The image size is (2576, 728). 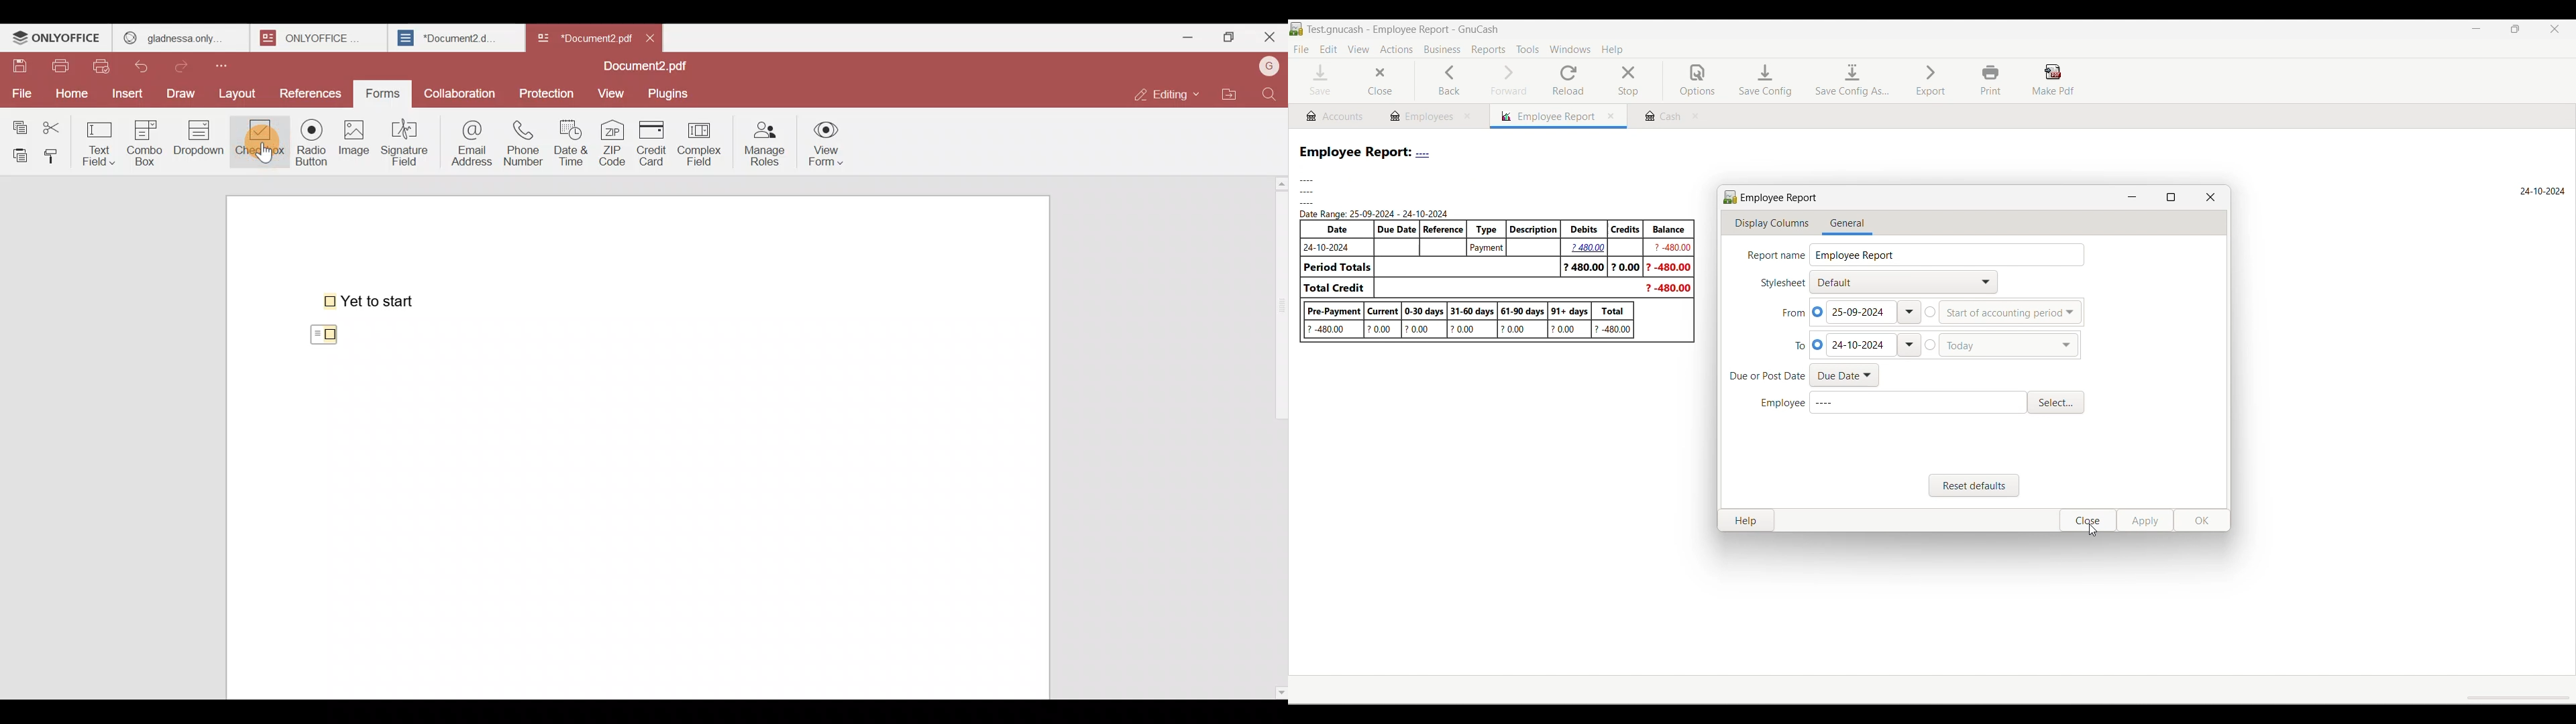 What do you see at coordinates (201, 143) in the screenshot?
I see `Dropdown` at bounding box center [201, 143].